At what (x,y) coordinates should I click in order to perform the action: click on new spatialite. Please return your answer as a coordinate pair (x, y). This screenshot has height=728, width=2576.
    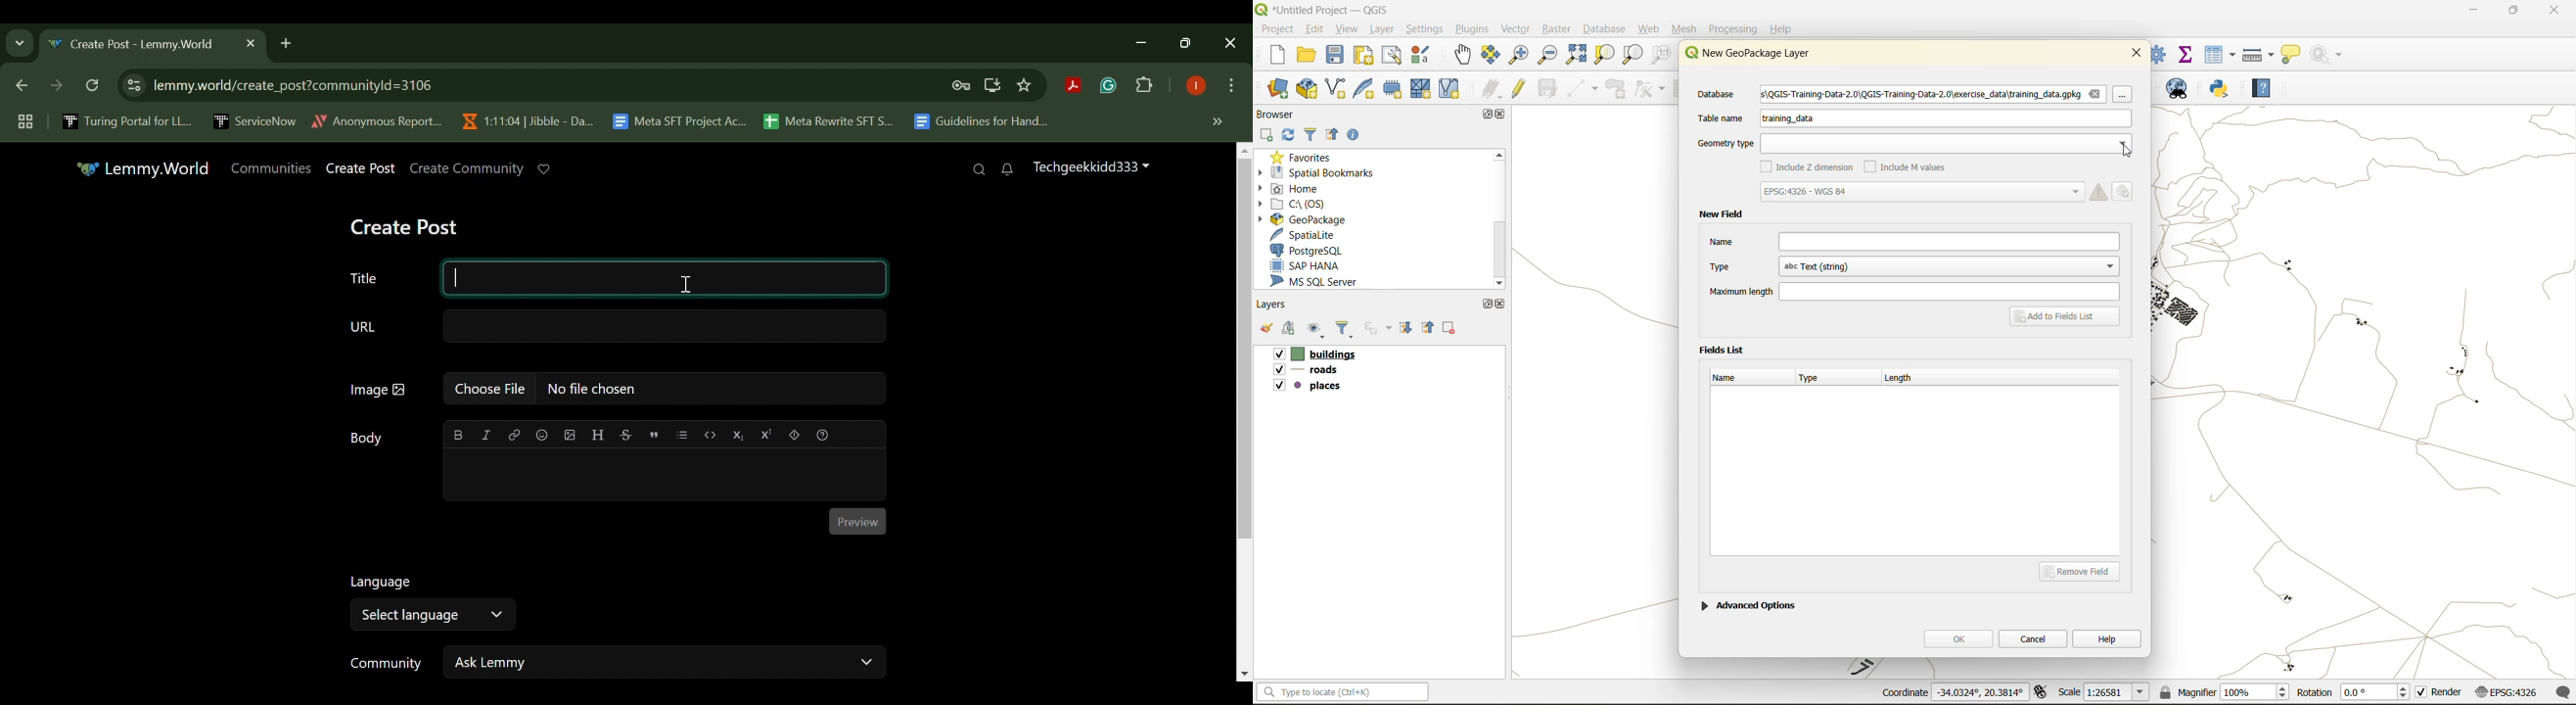
    Looking at the image, I should click on (1367, 92).